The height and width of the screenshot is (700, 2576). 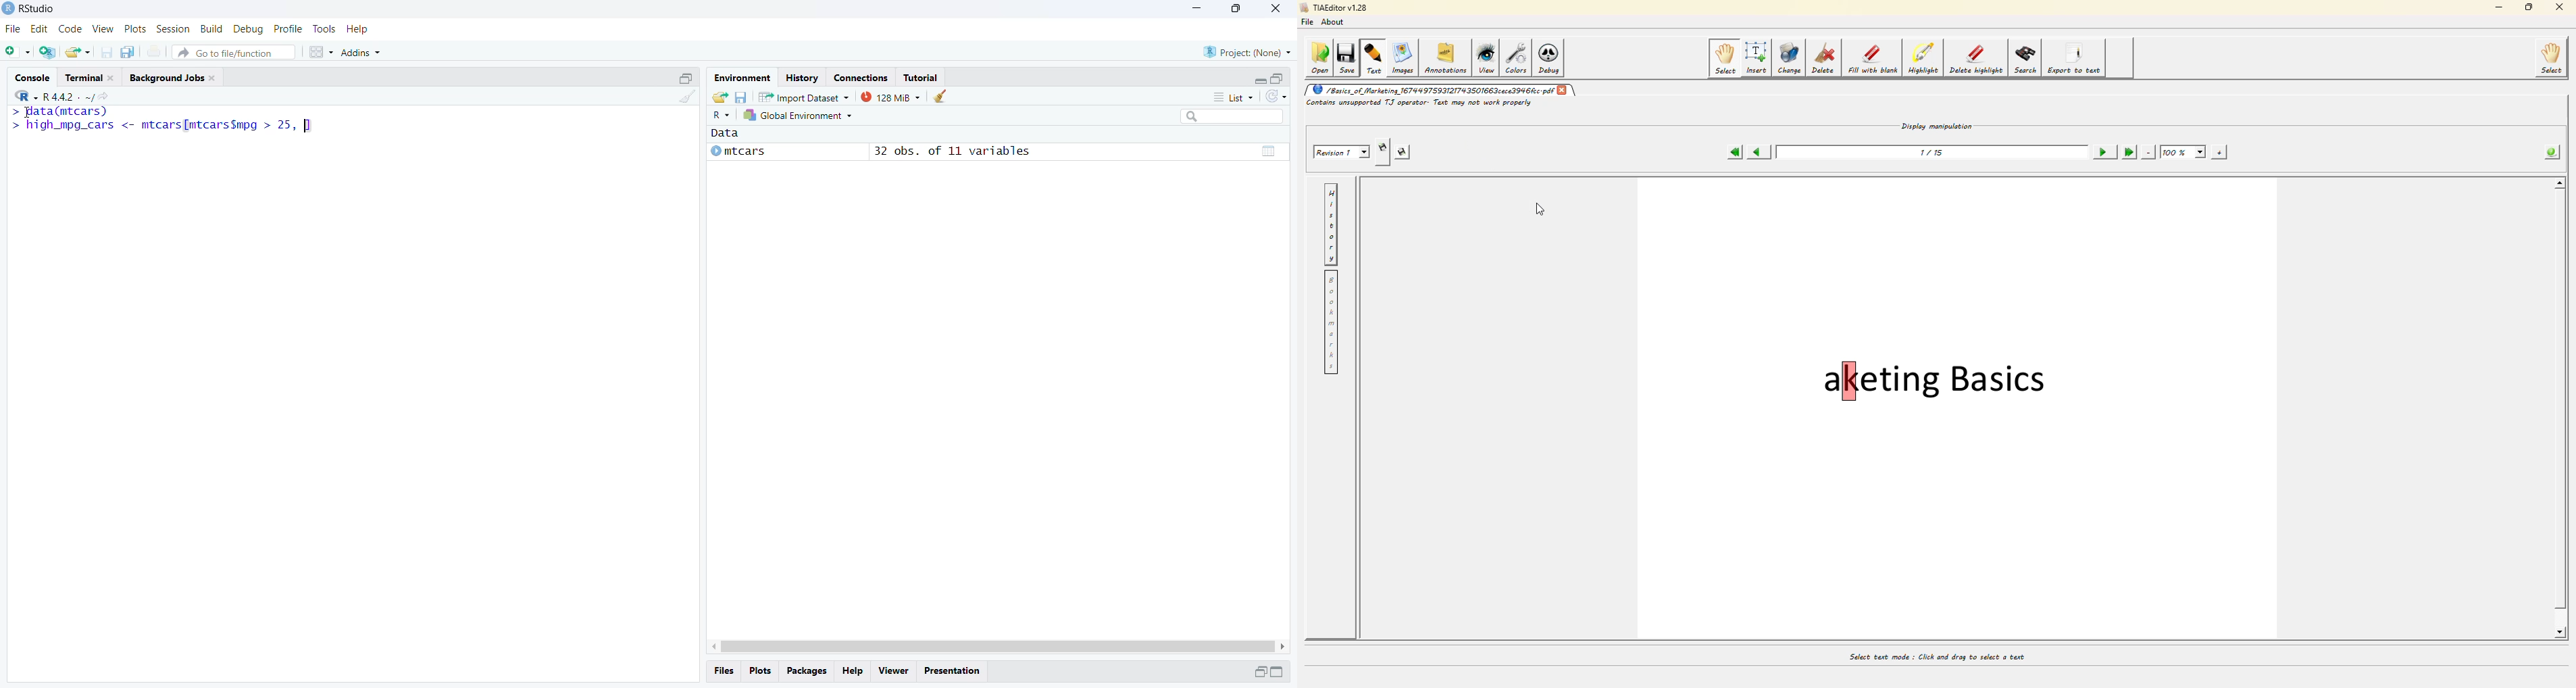 I want to click on load workspace, so click(x=719, y=97).